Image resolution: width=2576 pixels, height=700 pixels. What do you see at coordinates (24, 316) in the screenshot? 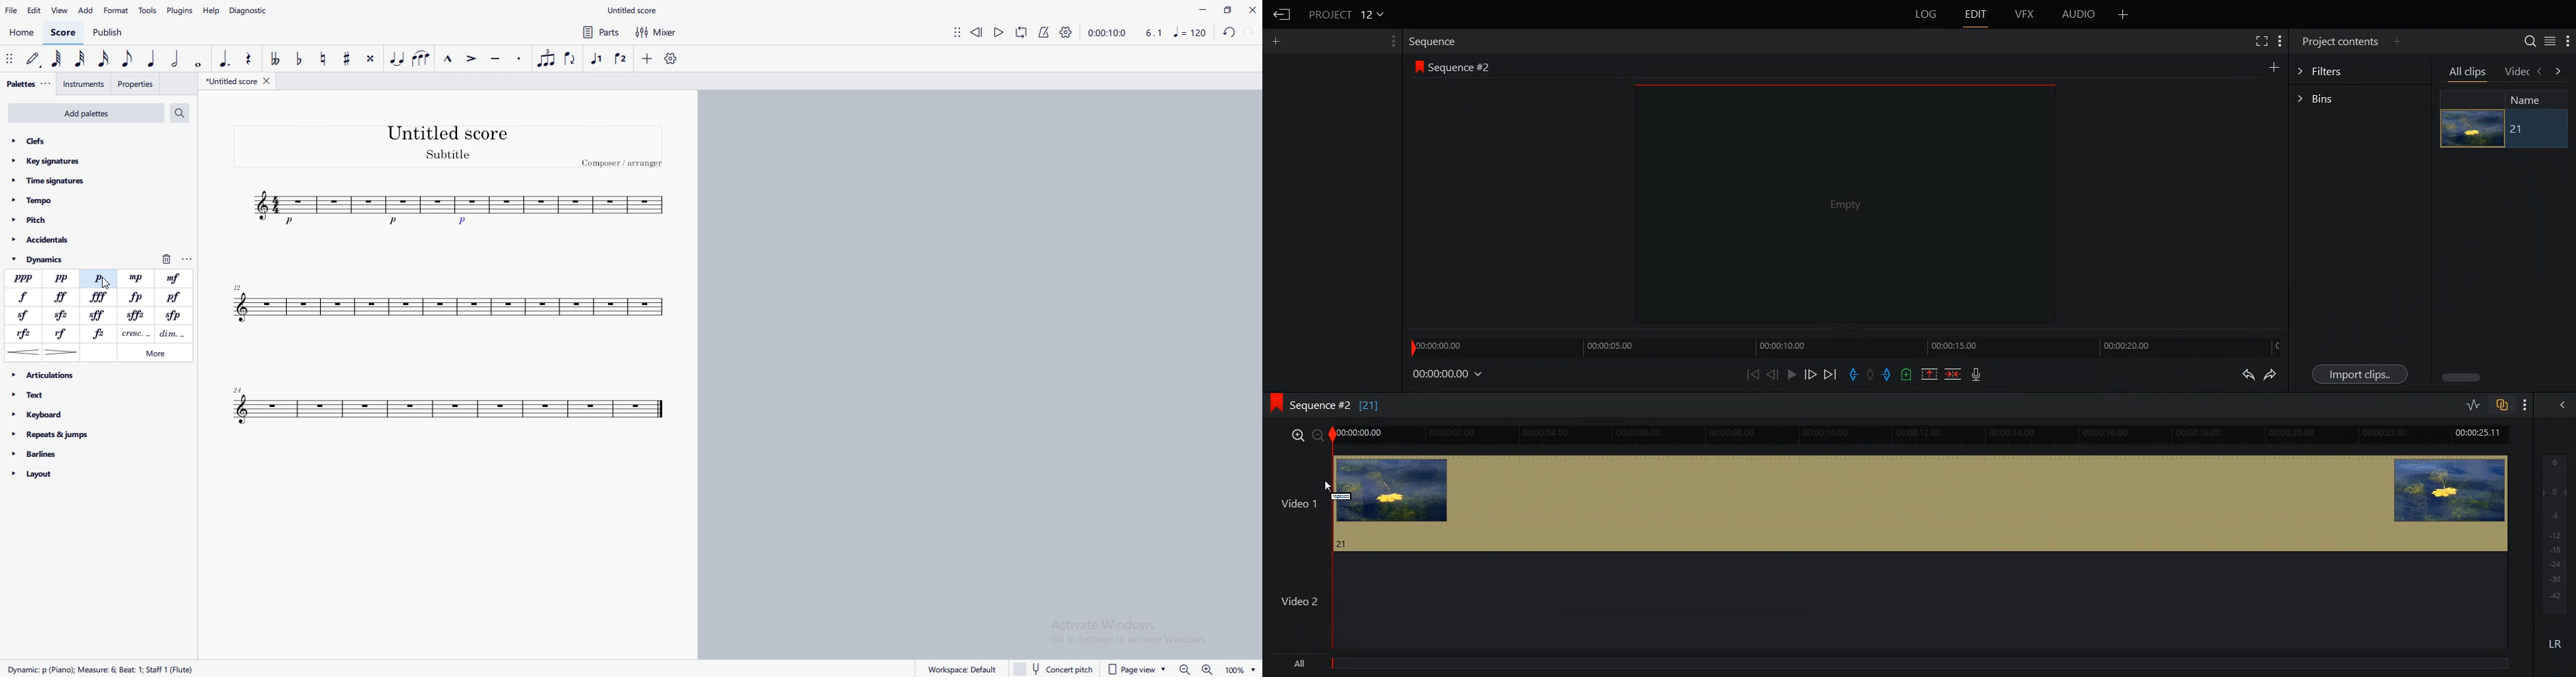
I see `sforzando` at bounding box center [24, 316].